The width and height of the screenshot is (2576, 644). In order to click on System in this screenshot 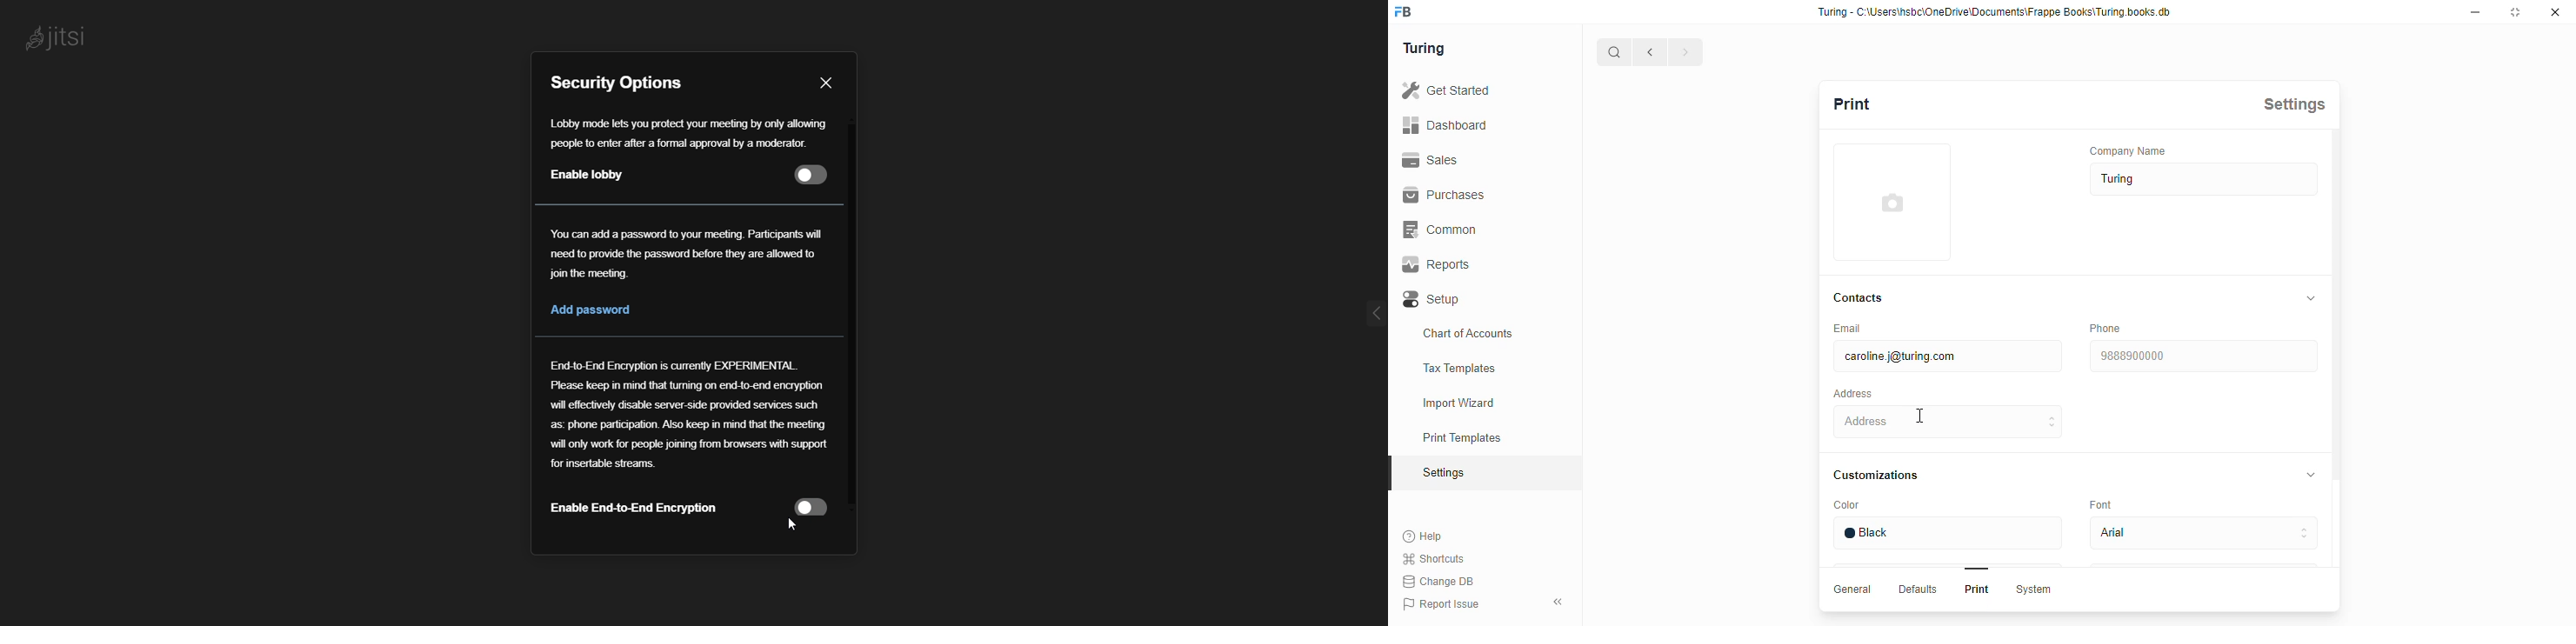, I will do `click(2035, 590)`.